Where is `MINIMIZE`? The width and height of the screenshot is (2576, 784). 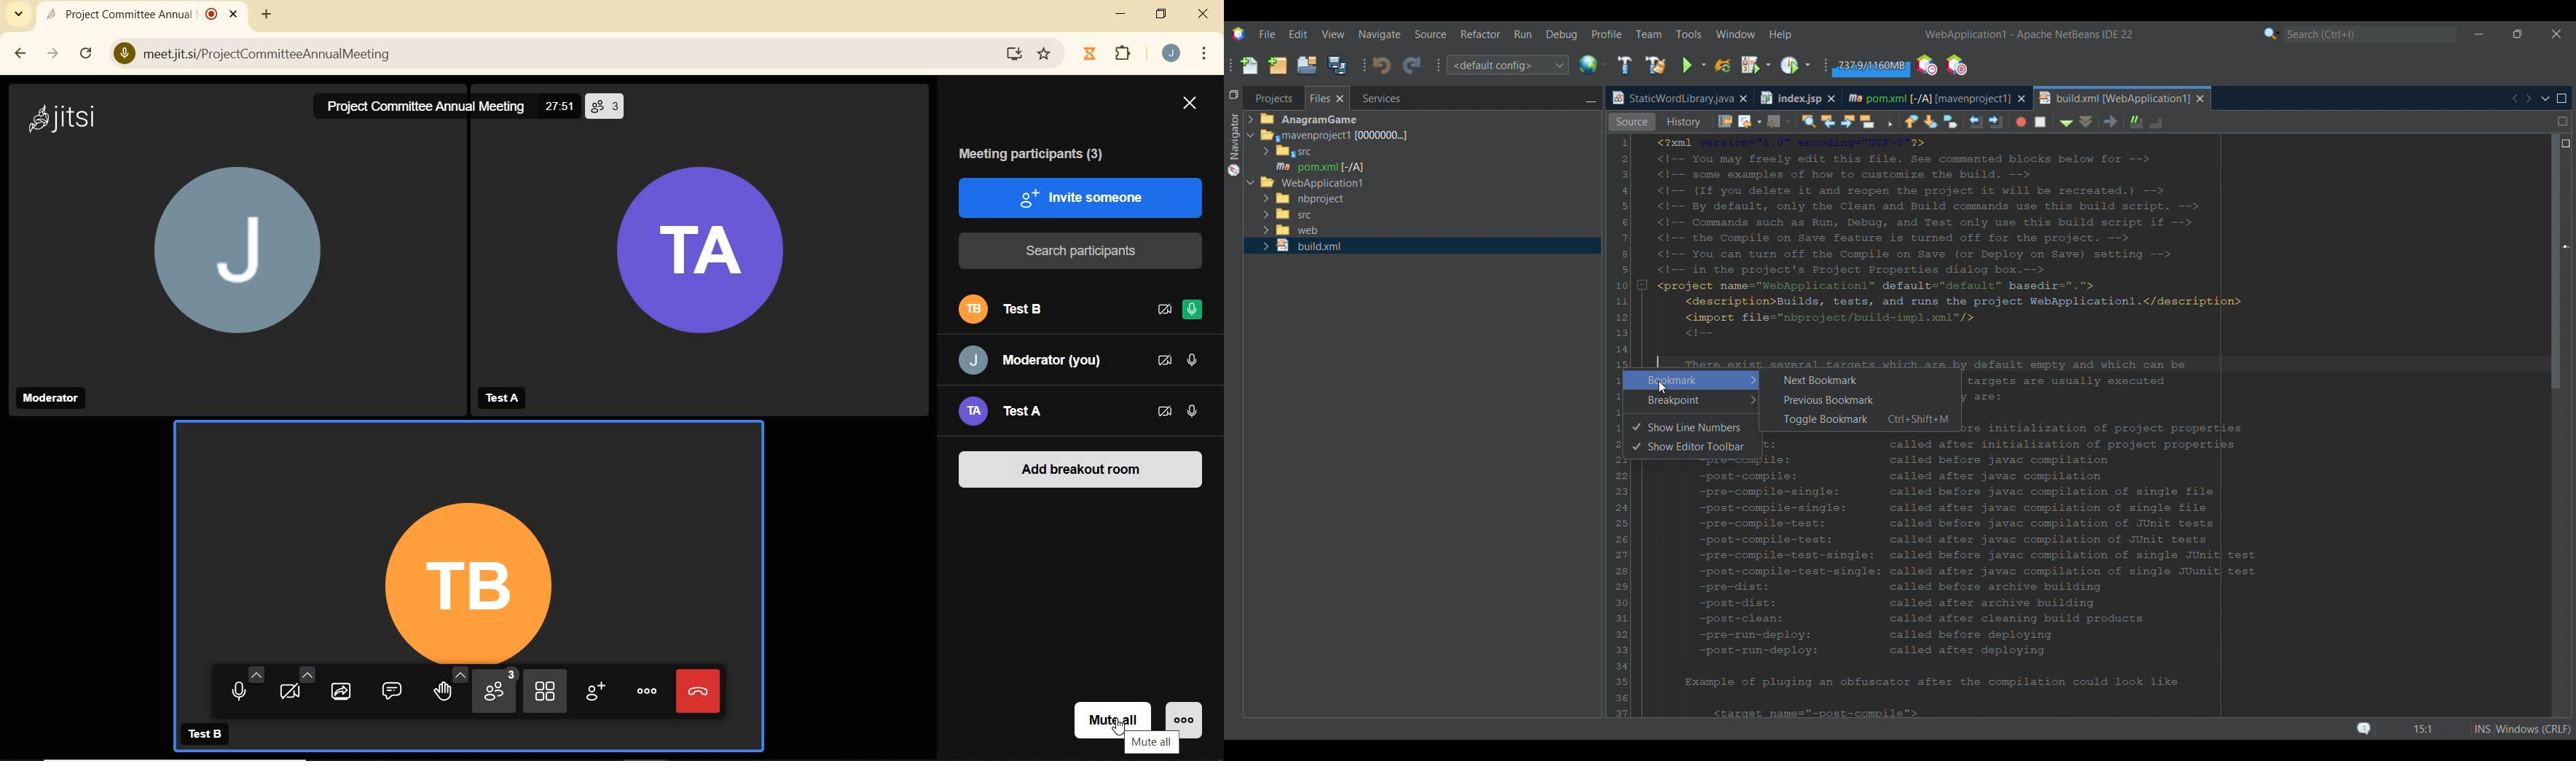 MINIMIZE is located at coordinates (1123, 16).